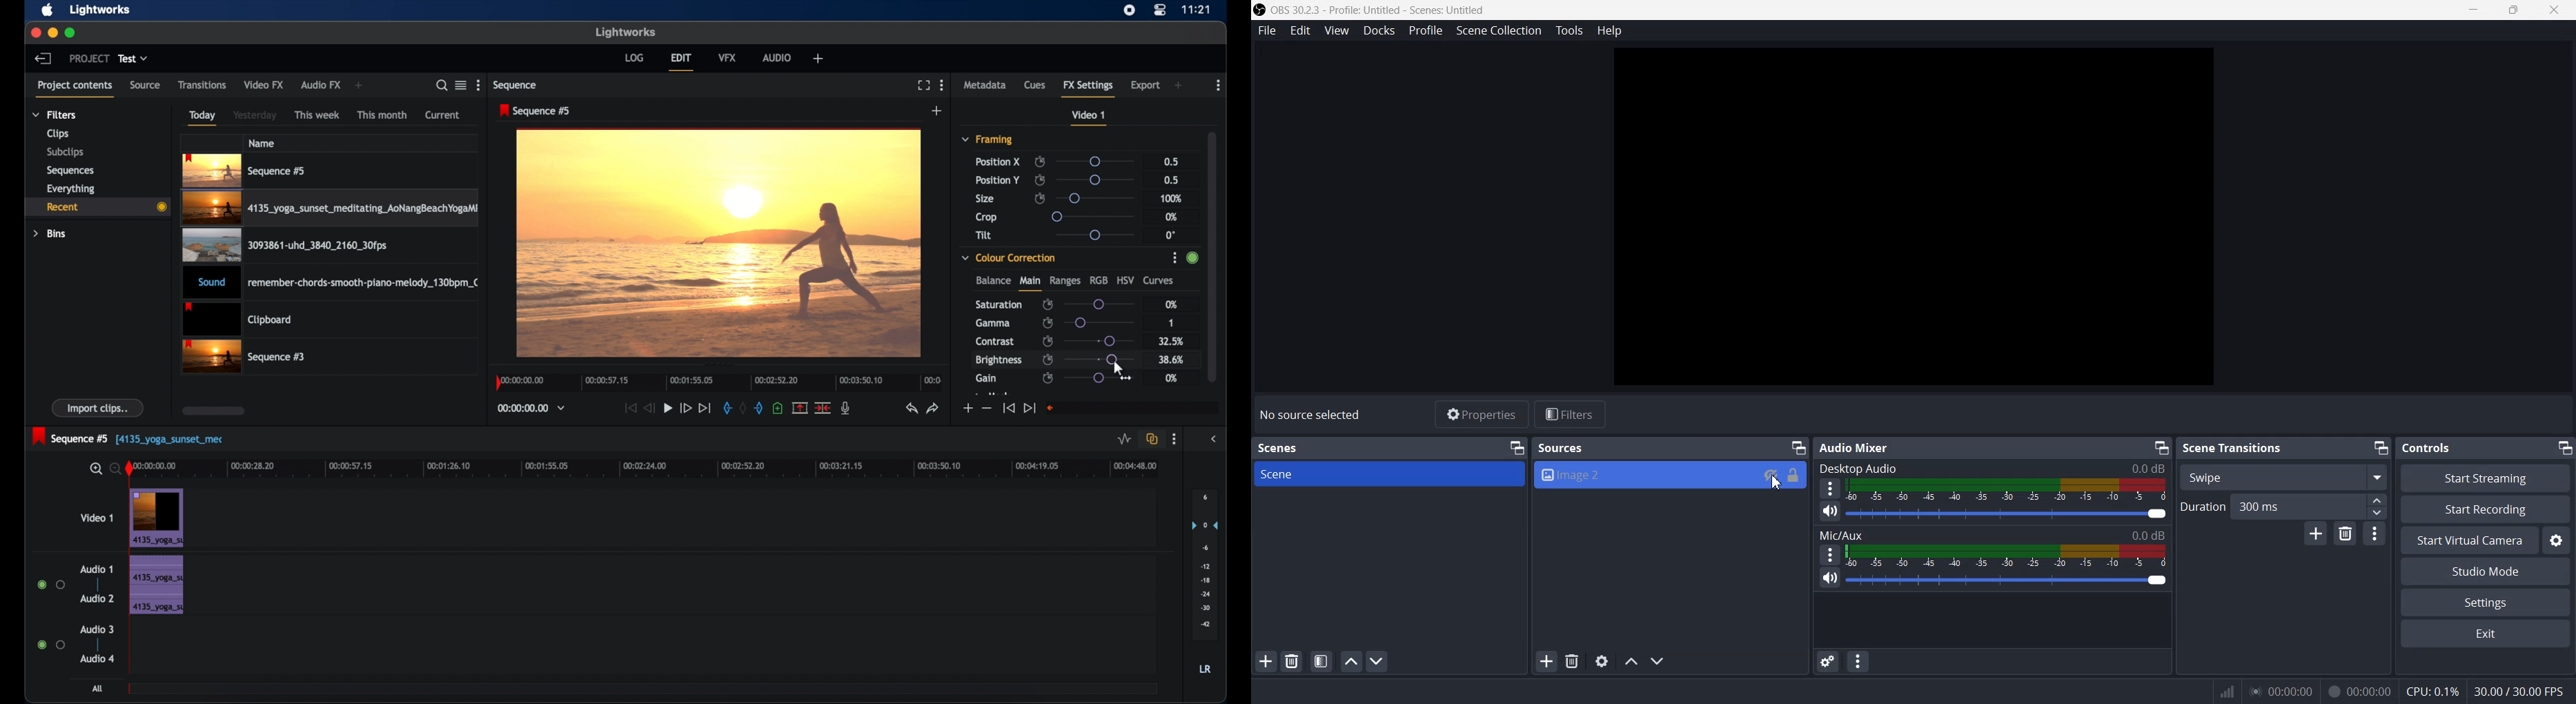  I want to click on Remove selected sources, so click(1572, 662).